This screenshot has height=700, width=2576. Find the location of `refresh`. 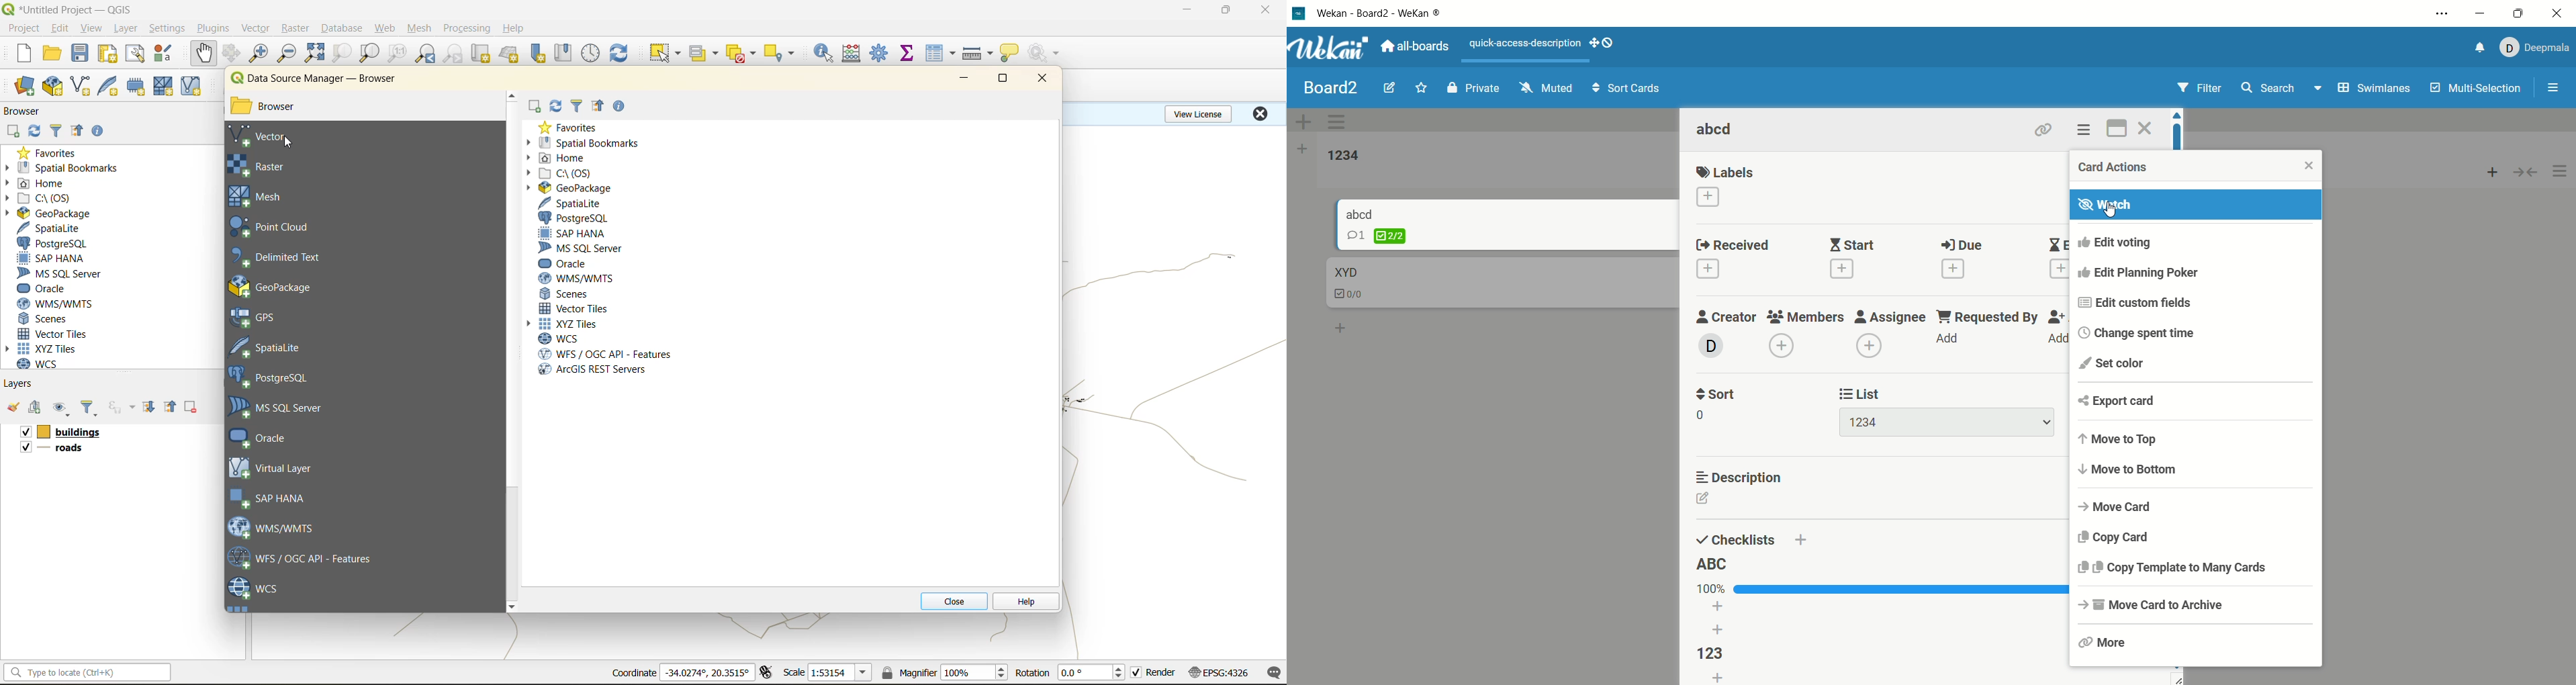

refresh is located at coordinates (32, 133).